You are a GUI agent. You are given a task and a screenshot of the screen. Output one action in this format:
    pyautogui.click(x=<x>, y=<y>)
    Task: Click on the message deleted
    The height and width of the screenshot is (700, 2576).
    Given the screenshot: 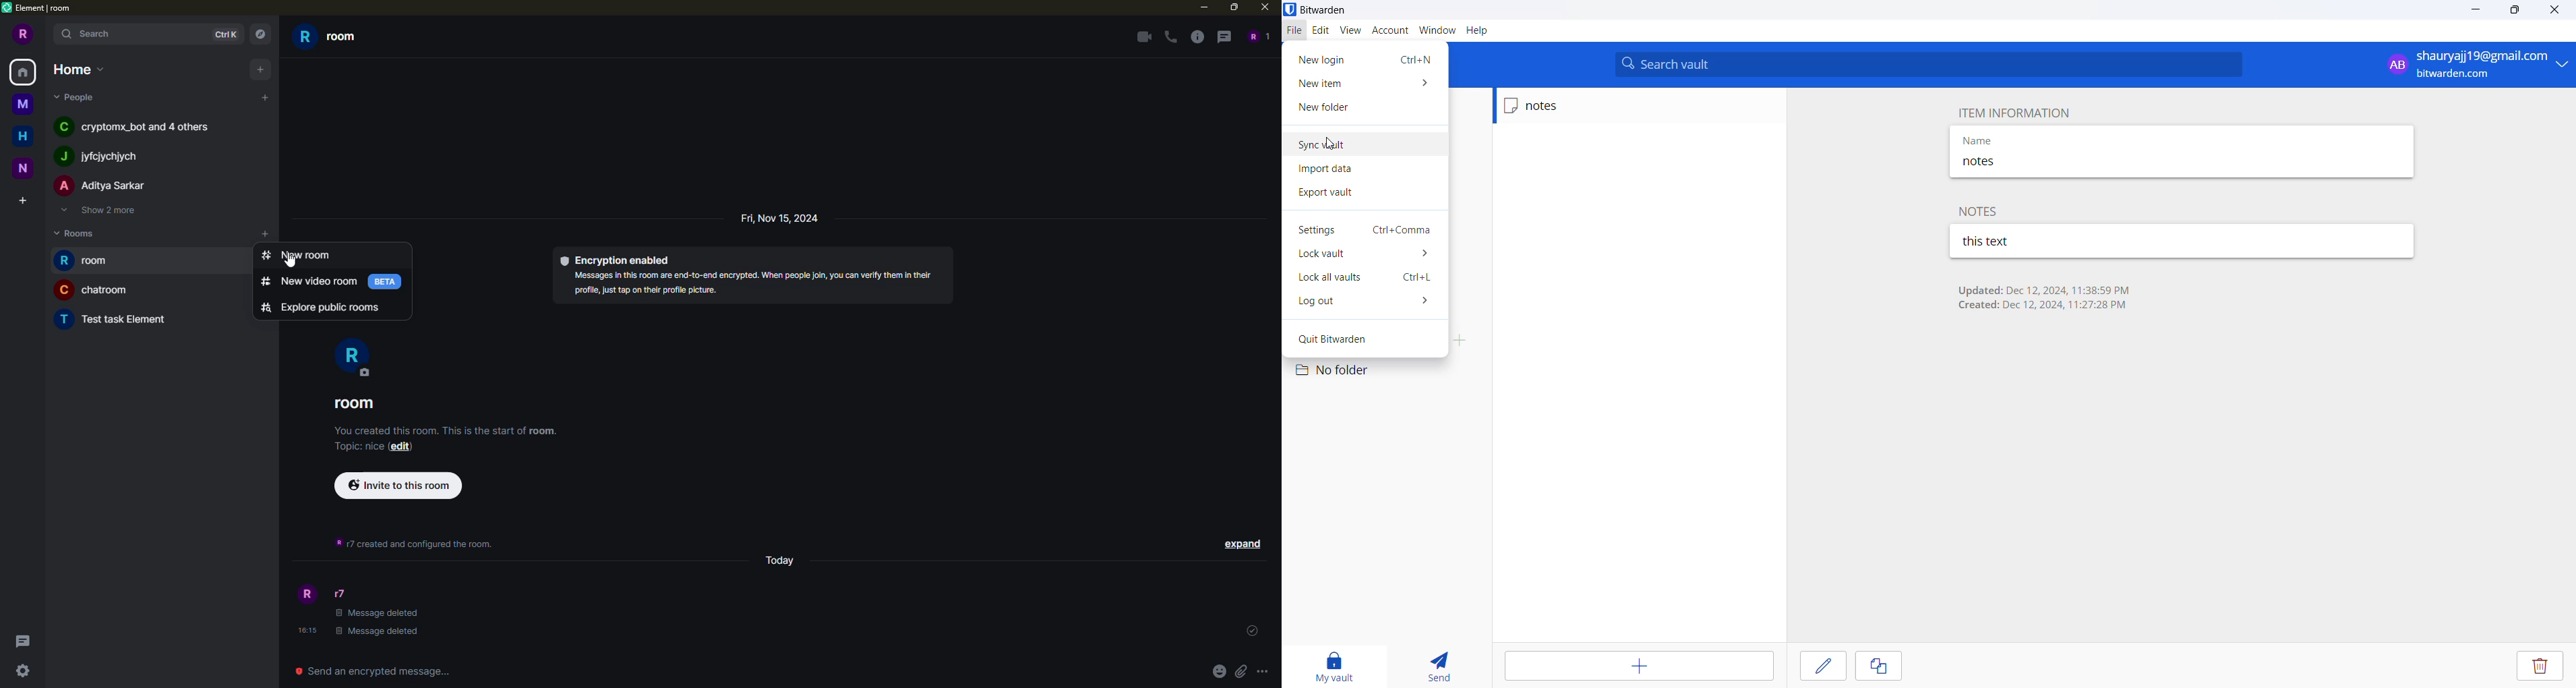 What is the action you would take?
    pyautogui.click(x=383, y=622)
    